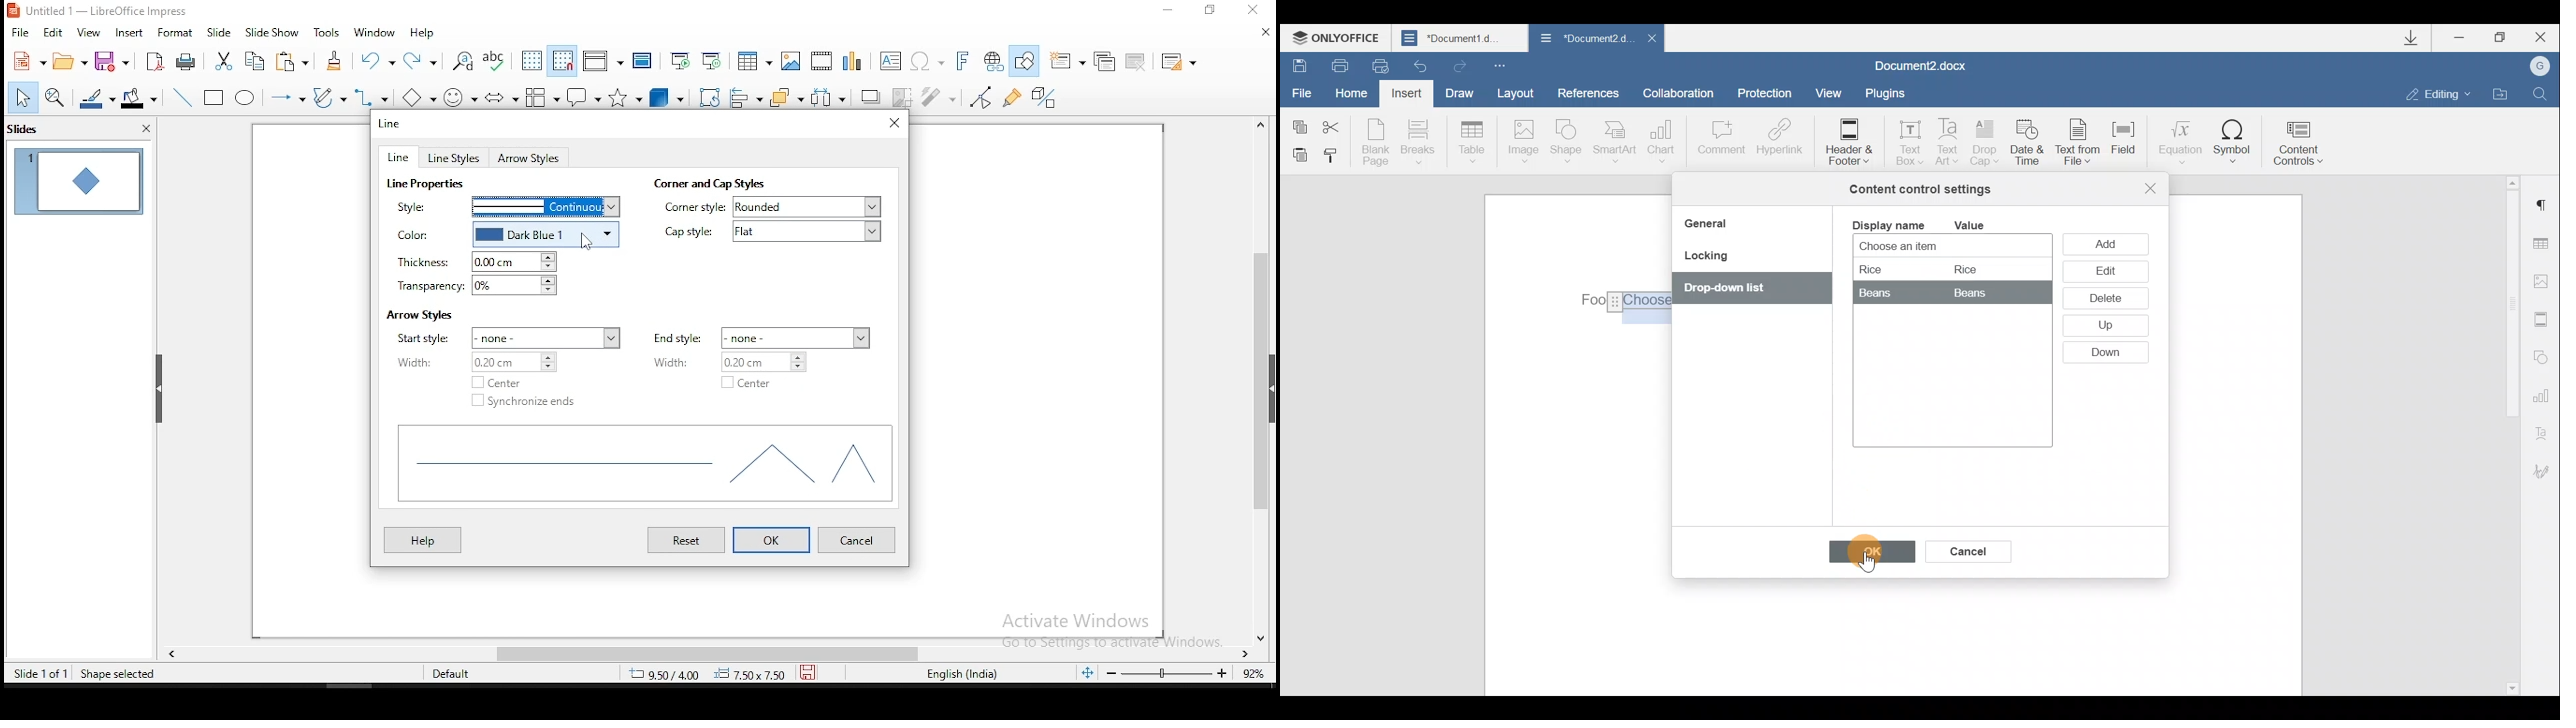 This screenshot has height=728, width=2576. What do you see at coordinates (959, 673) in the screenshot?
I see `english (india)` at bounding box center [959, 673].